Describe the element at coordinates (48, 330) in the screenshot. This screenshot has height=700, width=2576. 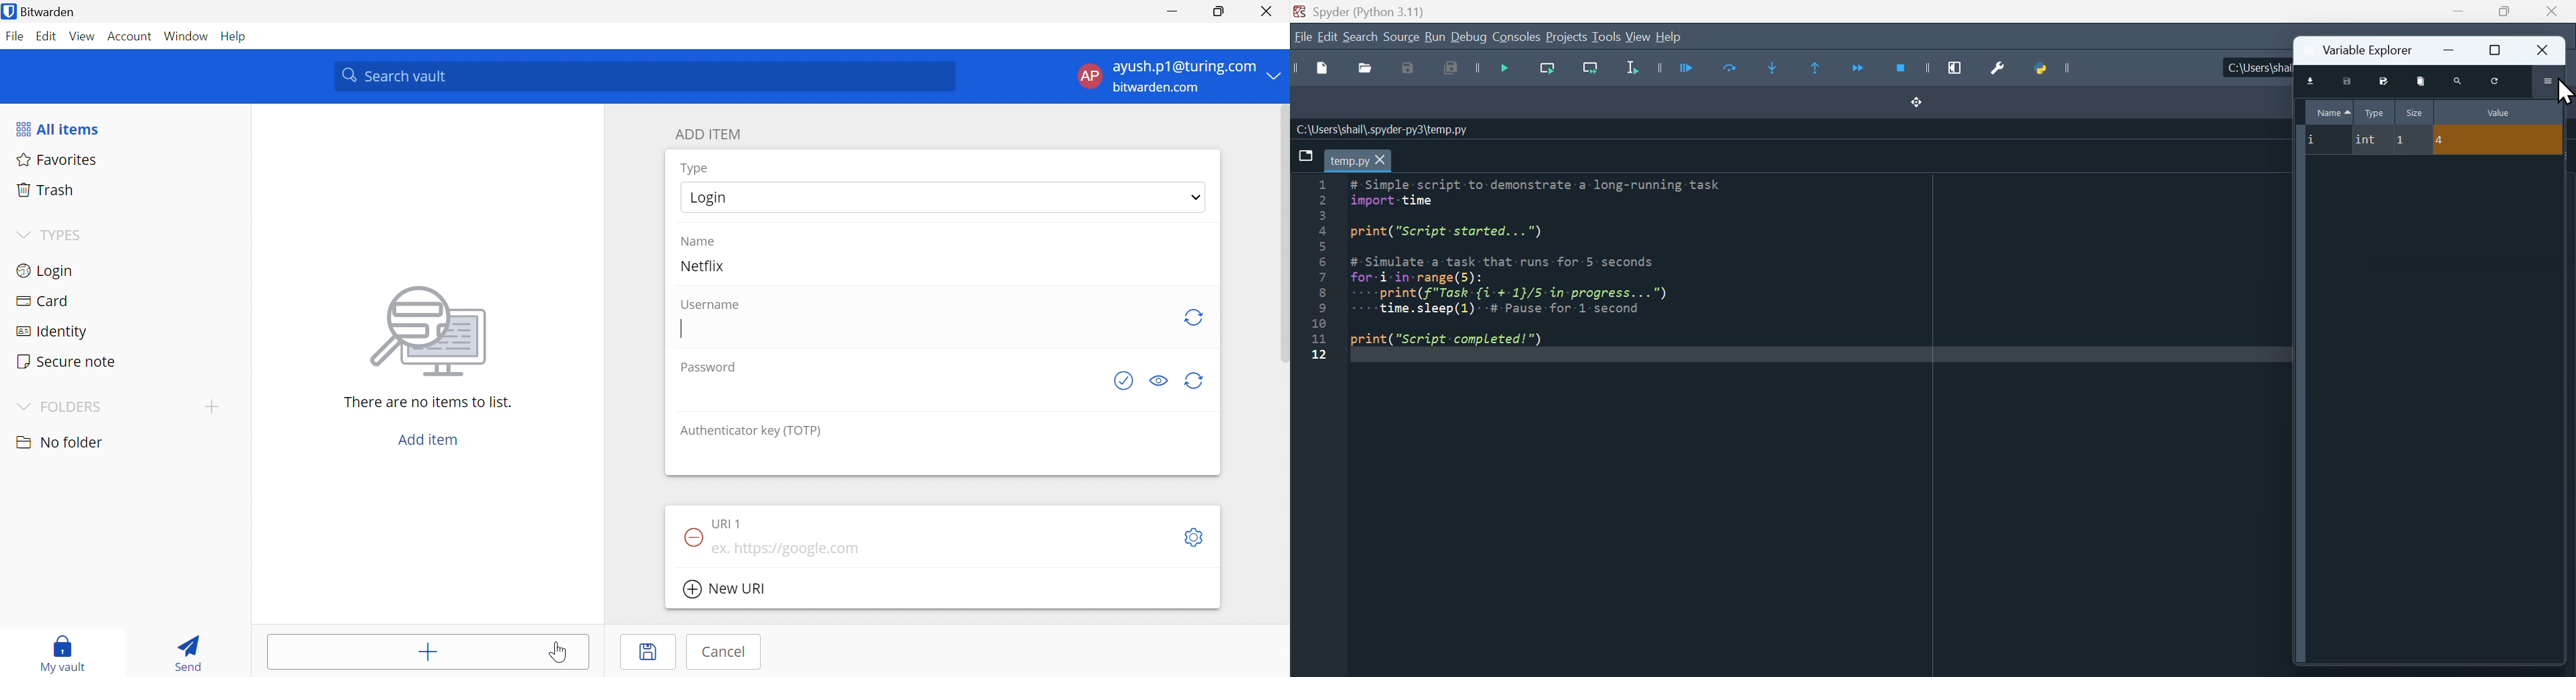
I see `Identity` at that location.